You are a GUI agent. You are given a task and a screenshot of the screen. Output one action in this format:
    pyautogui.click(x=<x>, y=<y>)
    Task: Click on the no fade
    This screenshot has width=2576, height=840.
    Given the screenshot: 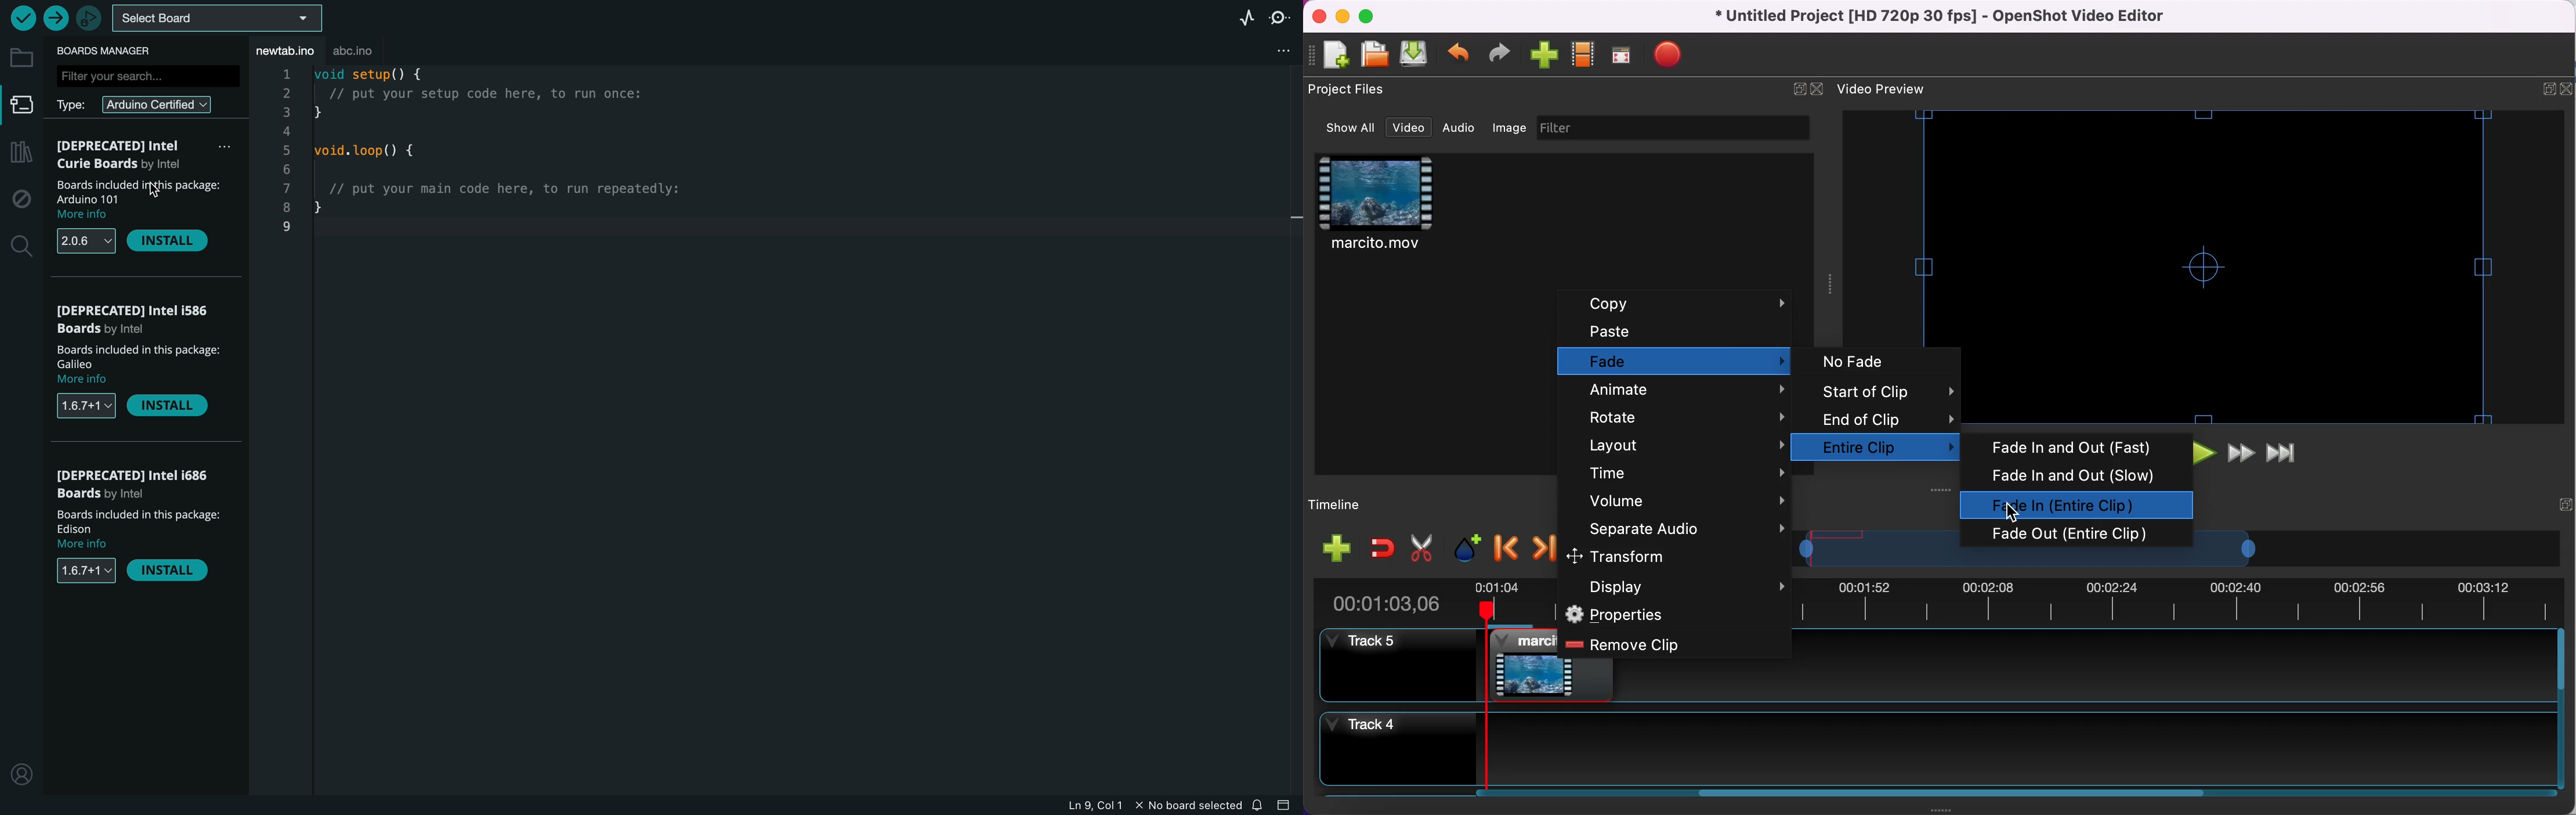 What is the action you would take?
    pyautogui.click(x=1881, y=362)
    